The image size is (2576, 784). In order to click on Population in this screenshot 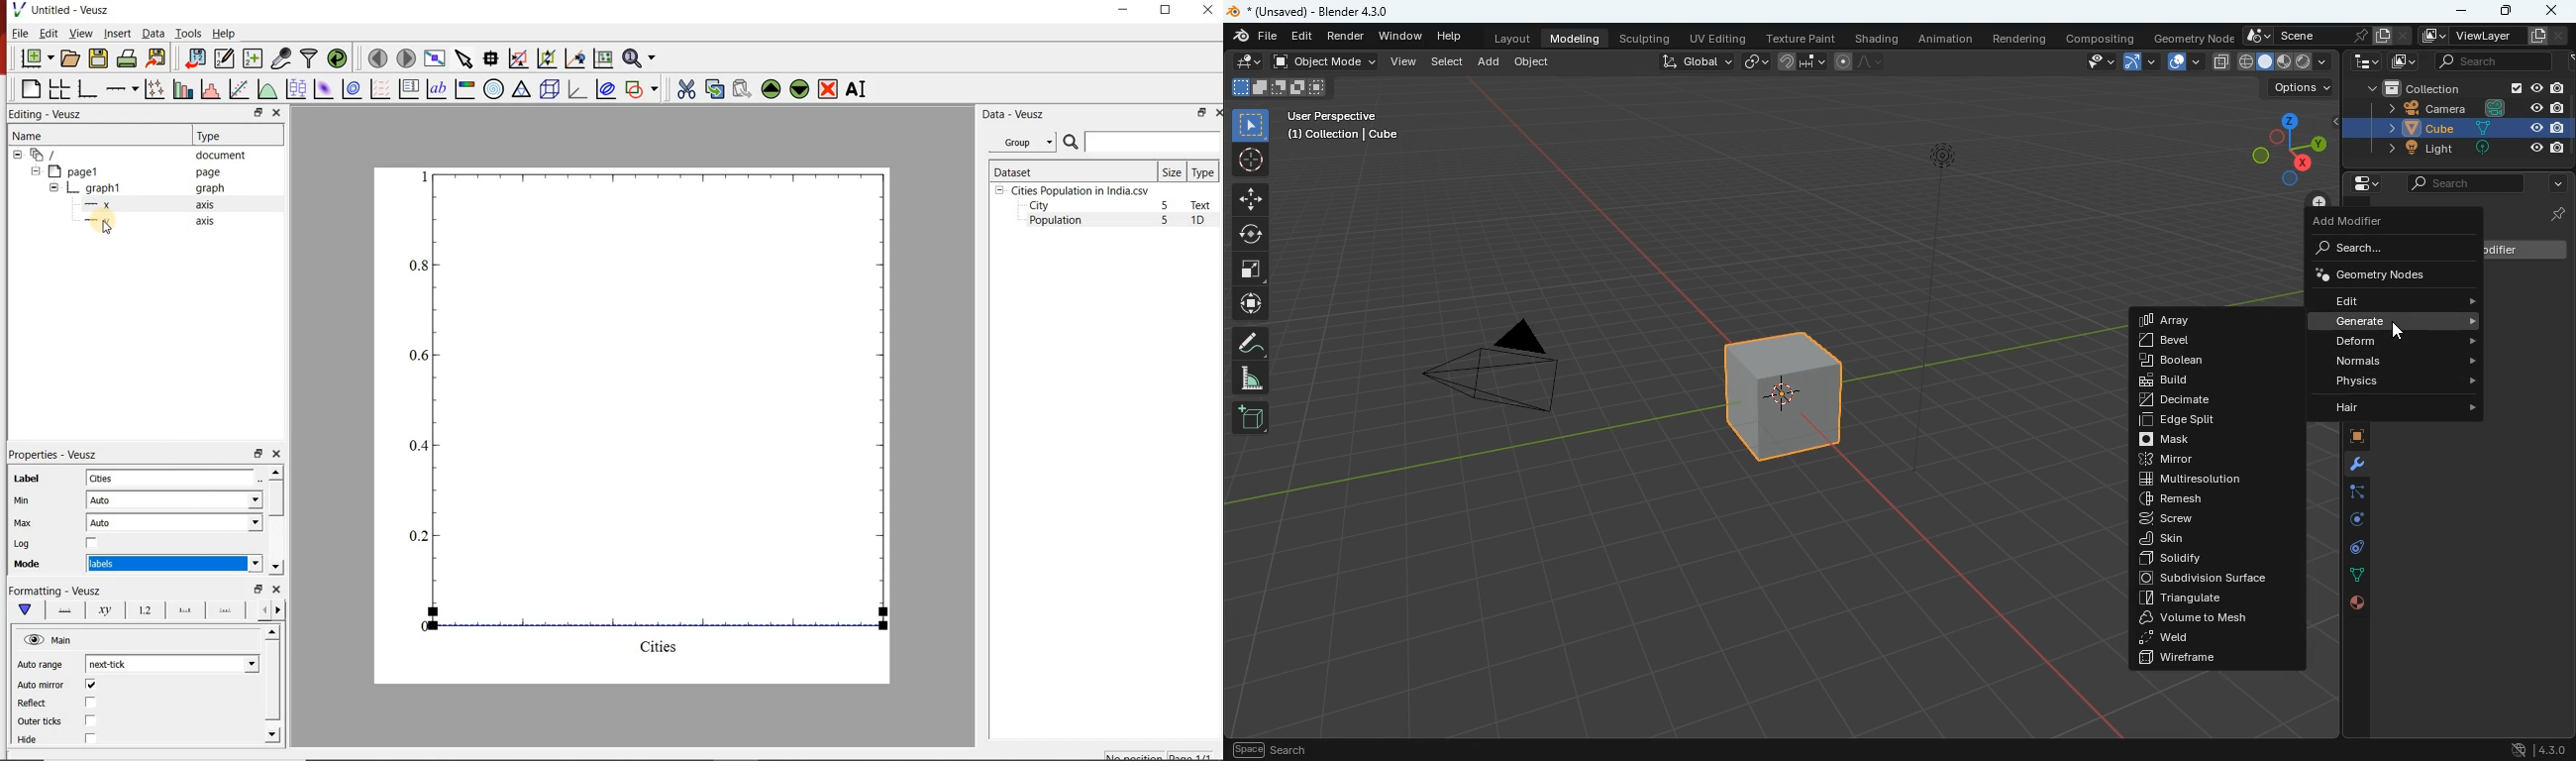, I will do `click(1056, 222)`.